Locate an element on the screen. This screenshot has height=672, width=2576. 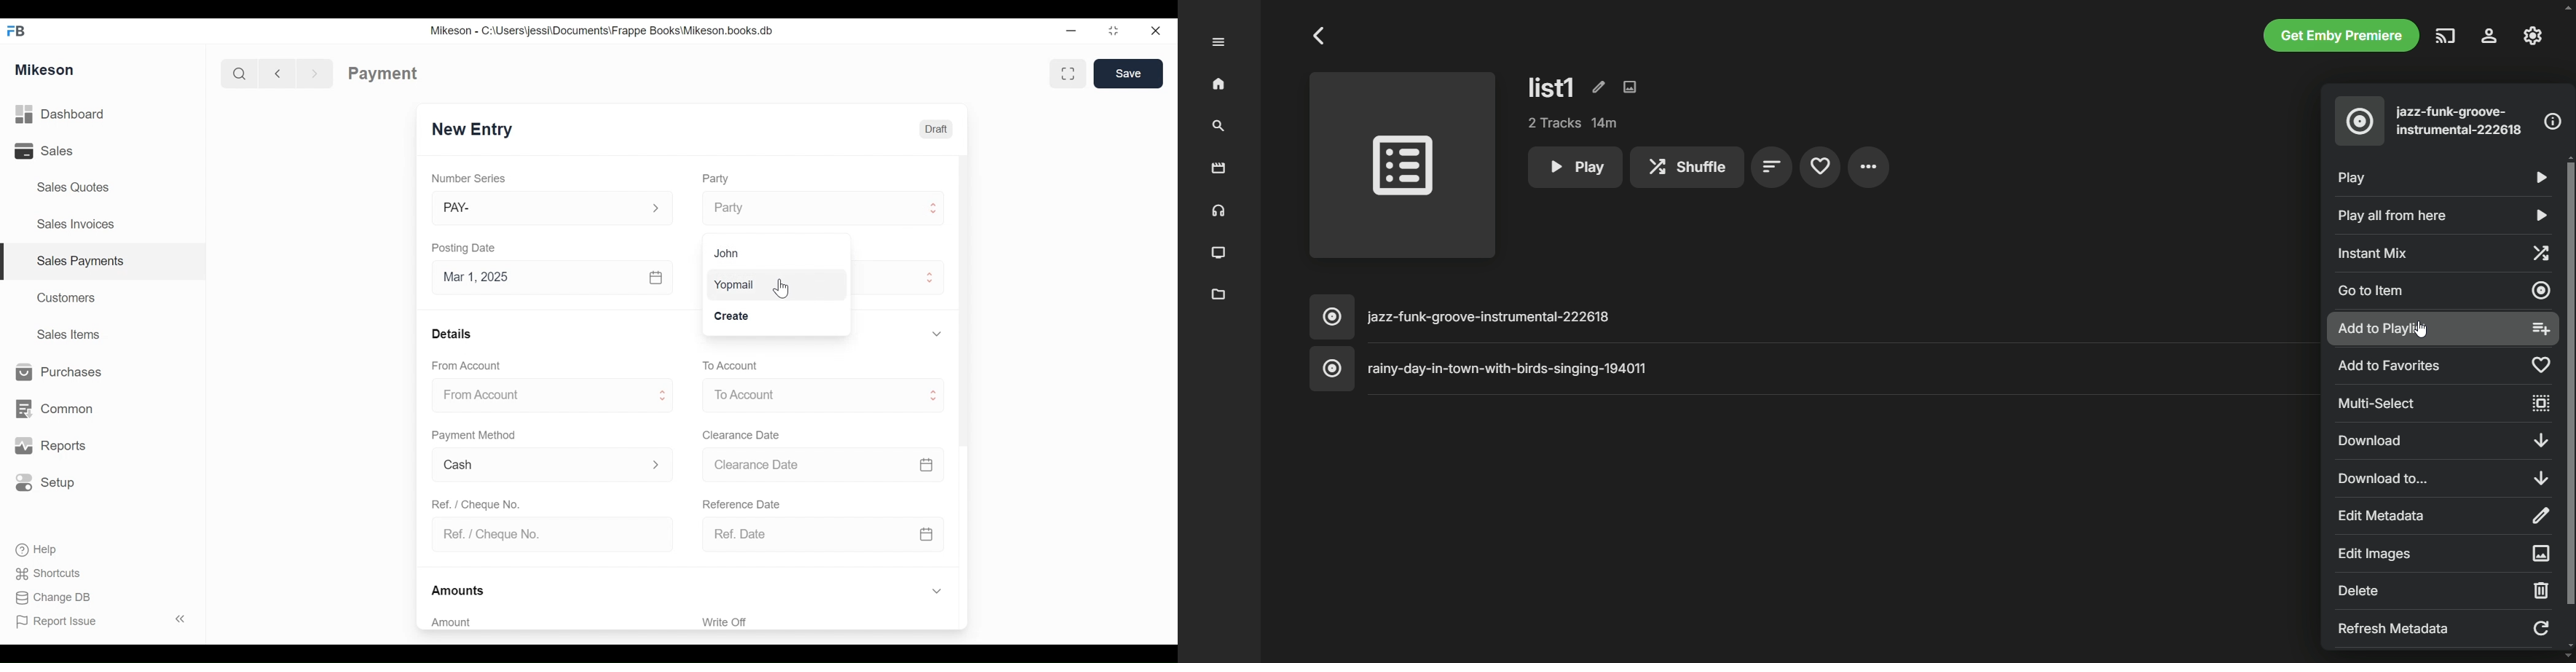
Create is located at coordinates (735, 315).